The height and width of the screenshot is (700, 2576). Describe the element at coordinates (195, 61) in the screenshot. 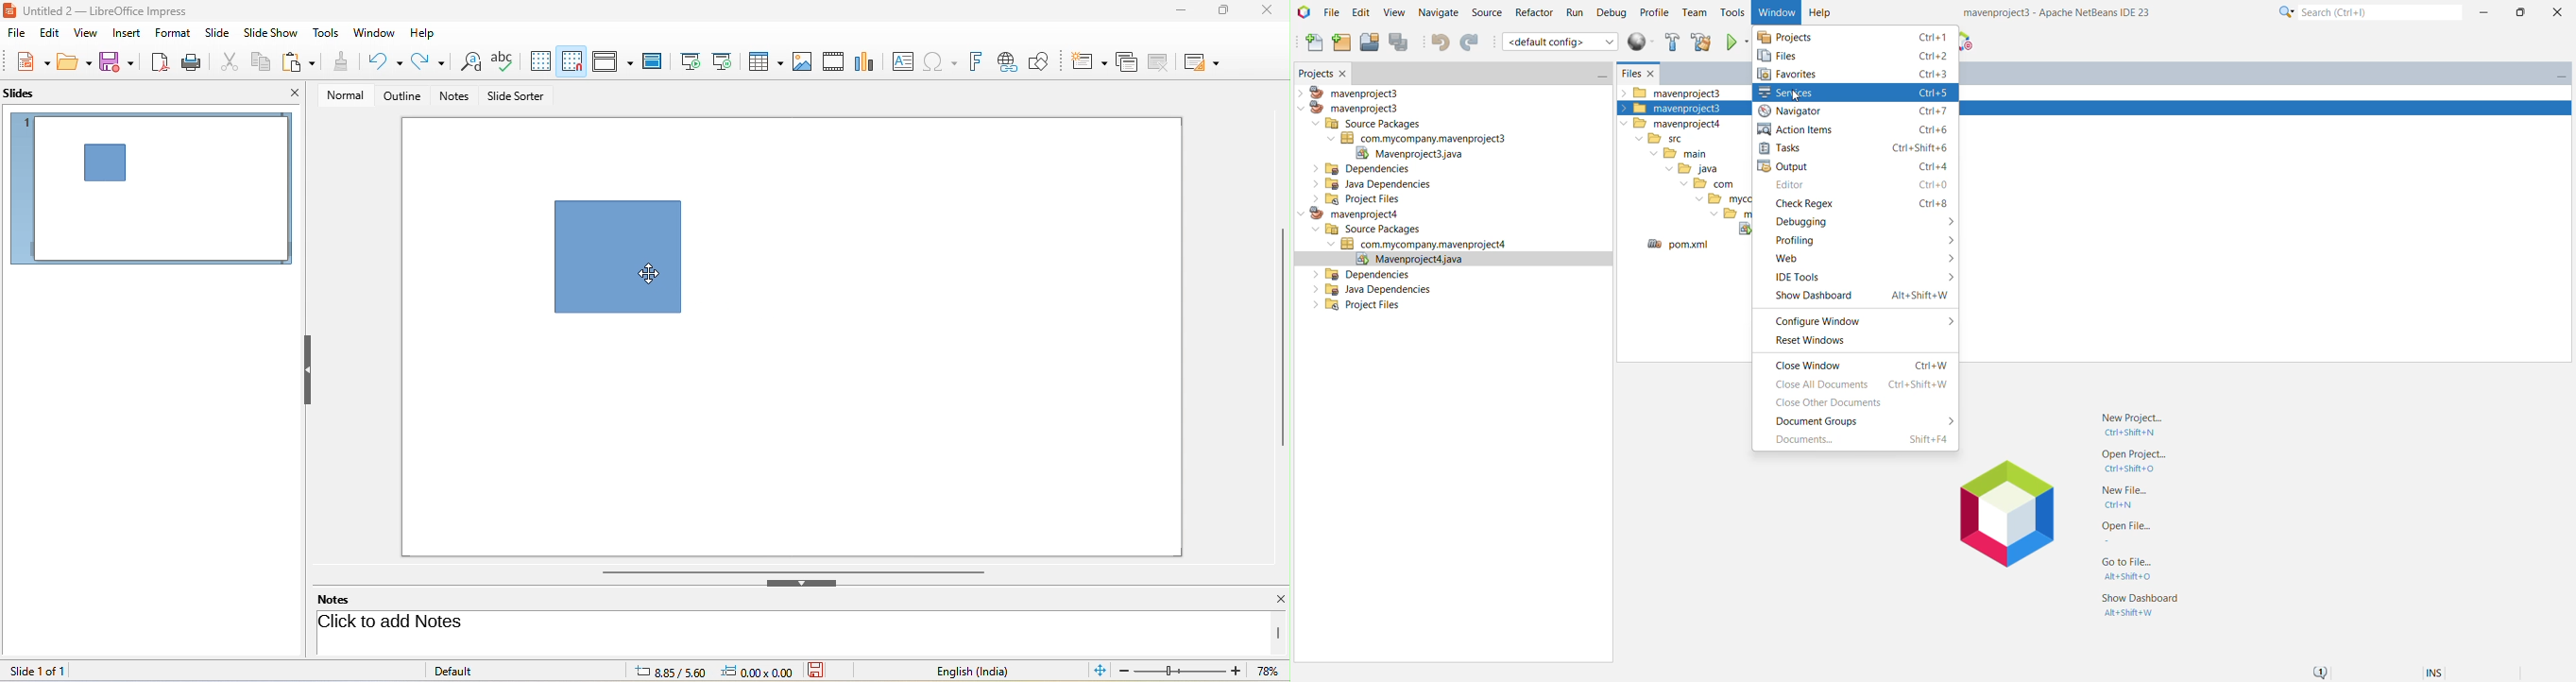

I see `print` at that location.